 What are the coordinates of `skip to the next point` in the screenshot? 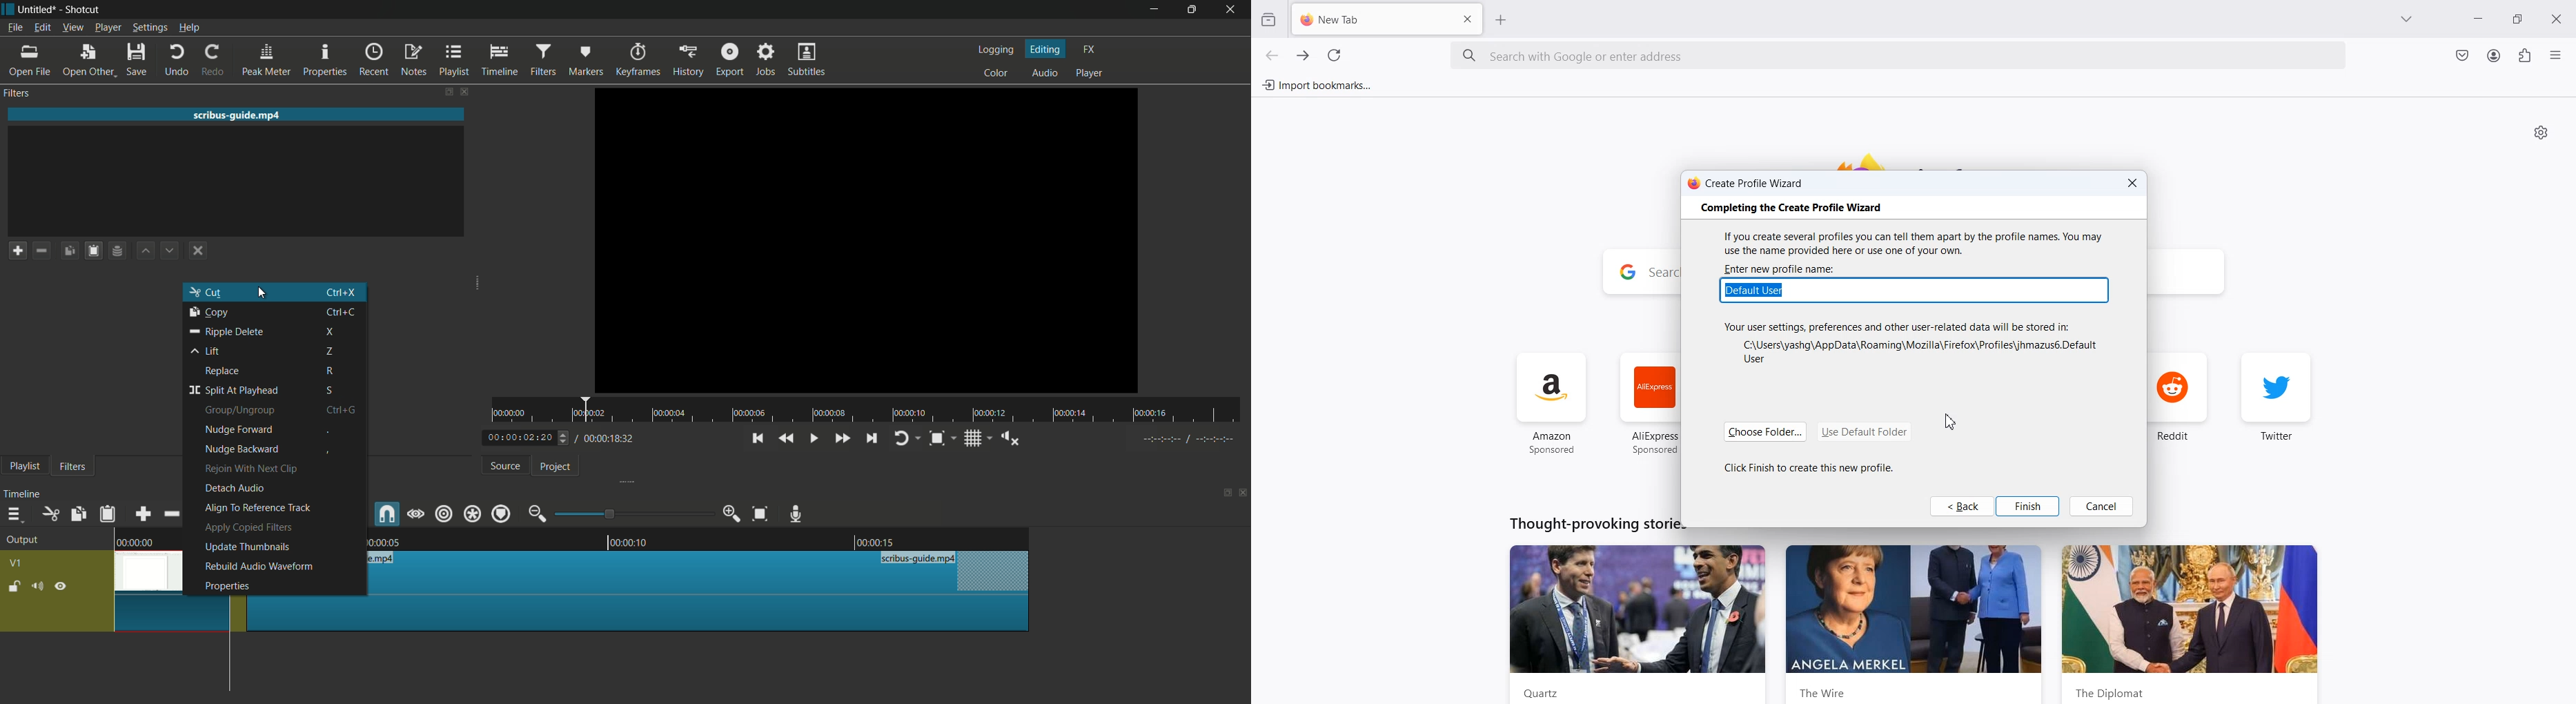 It's located at (873, 438).